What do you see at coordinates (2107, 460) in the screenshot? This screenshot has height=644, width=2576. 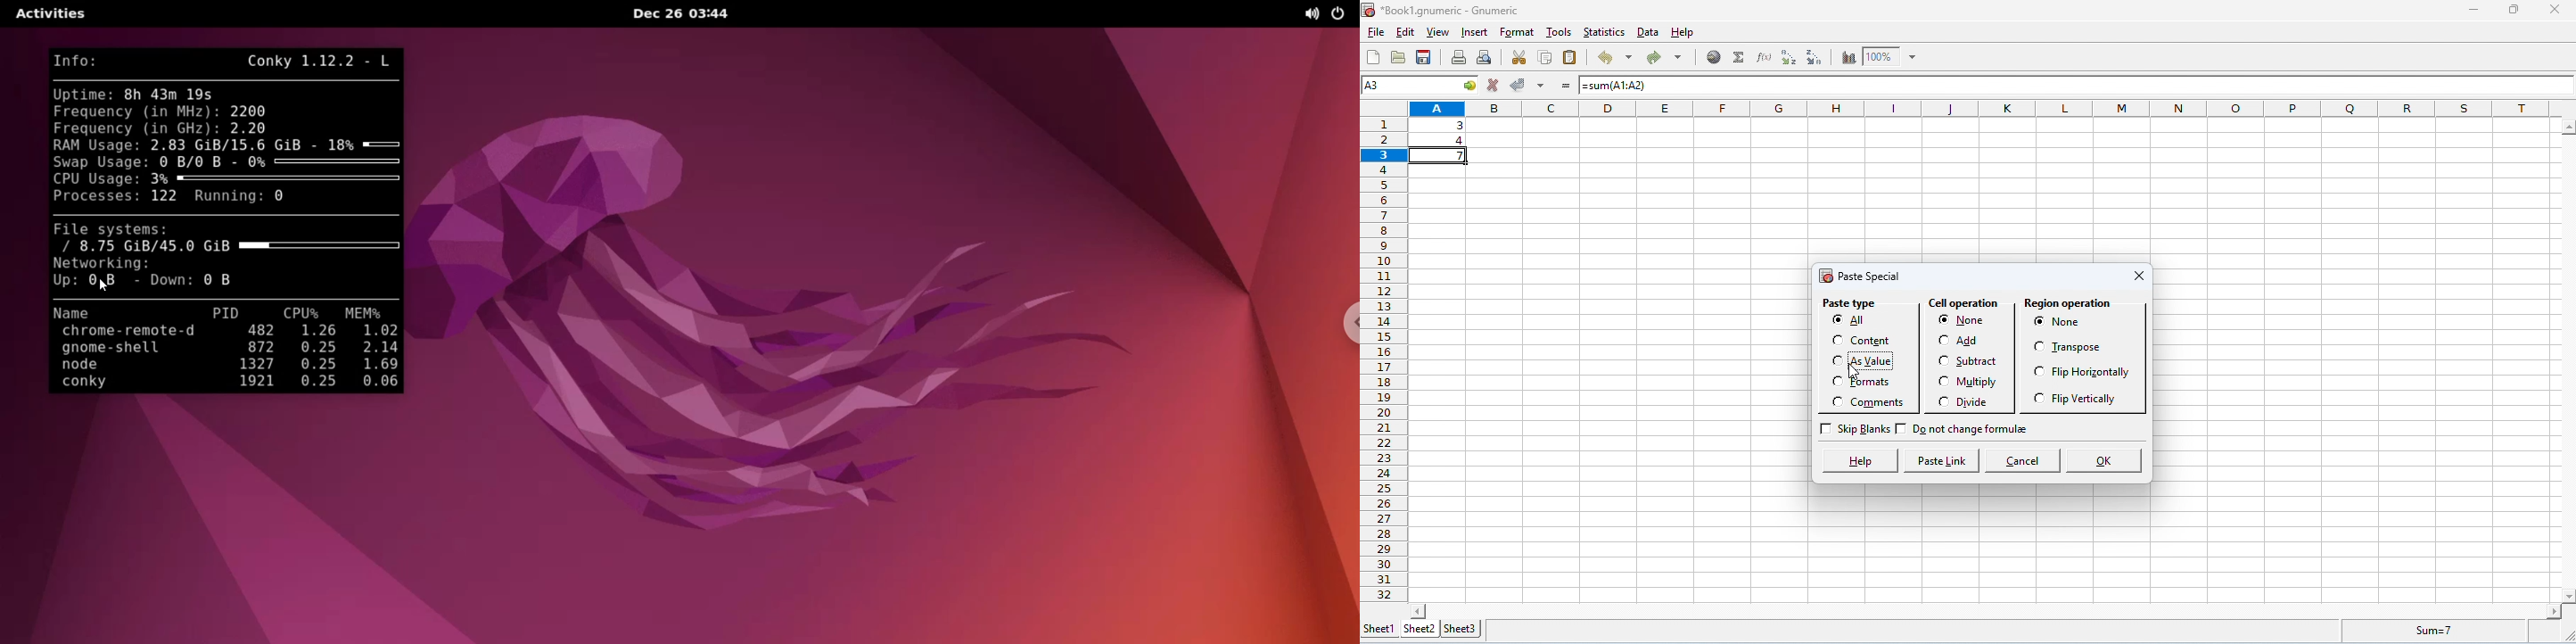 I see `ok` at bounding box center [2107, 460].